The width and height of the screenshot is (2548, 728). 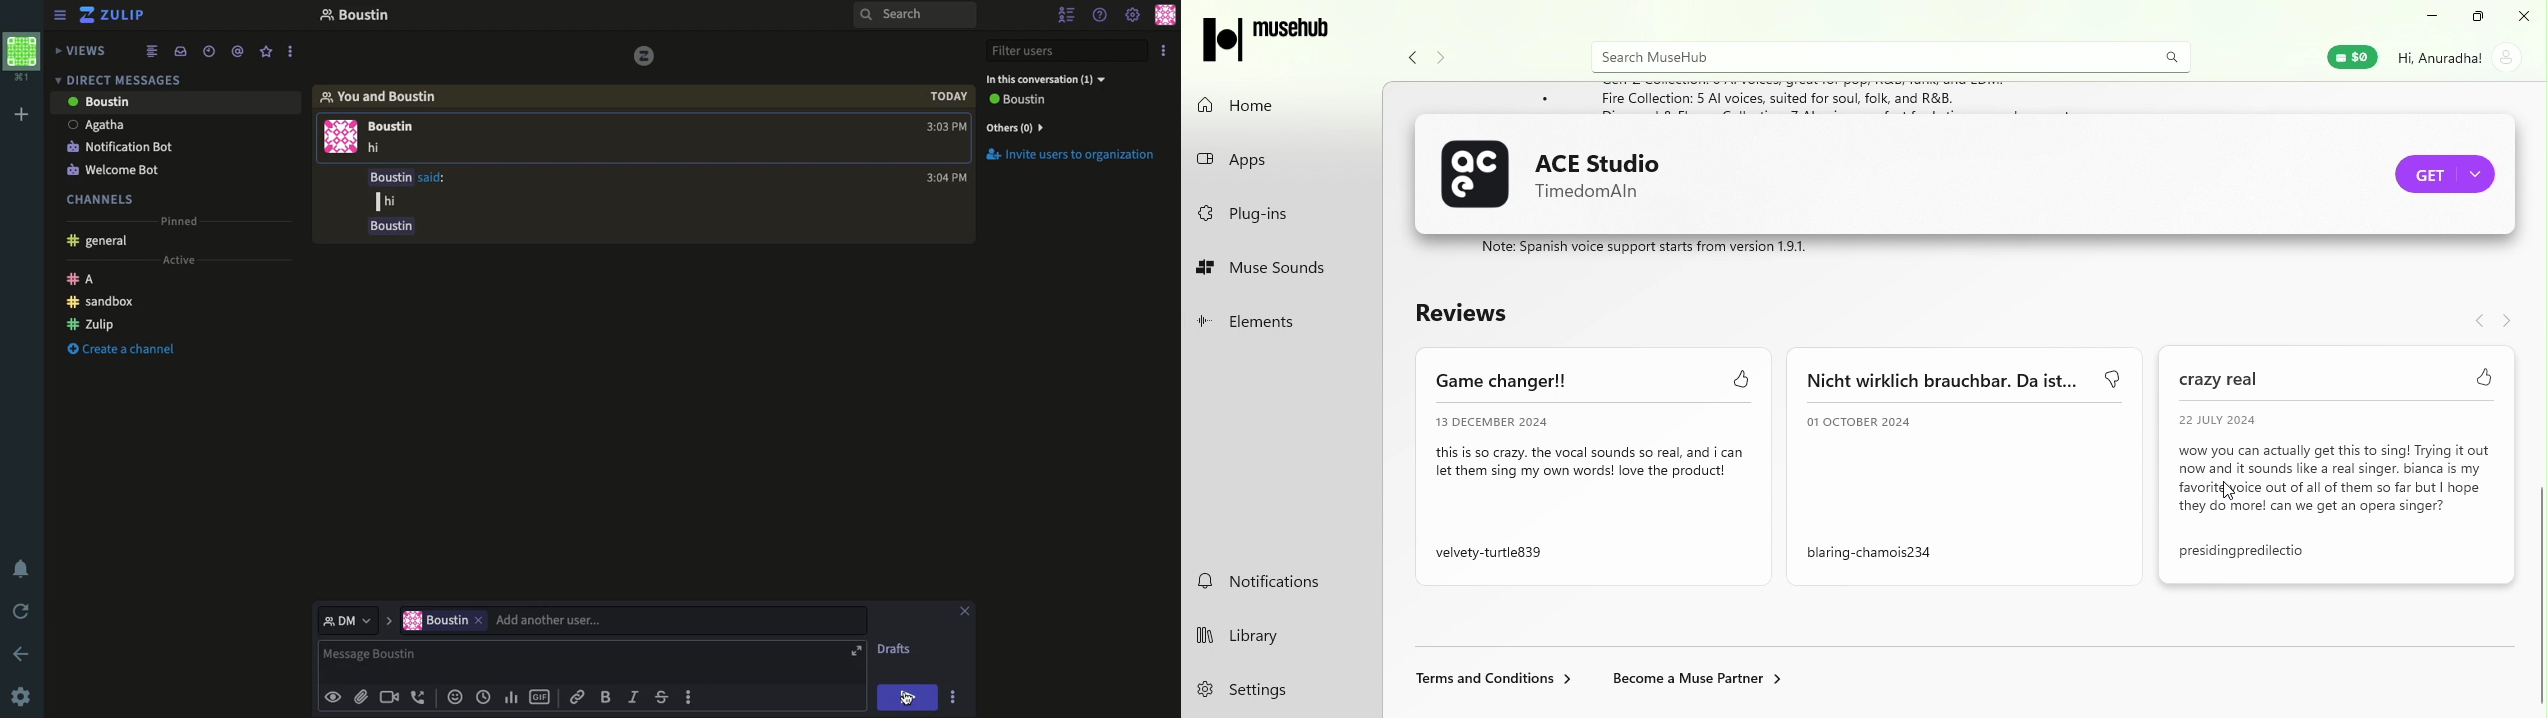 What do you see at coordinates (1472, 100) in the screenshot?
I see `Description` at bounding box center [1472, 100].